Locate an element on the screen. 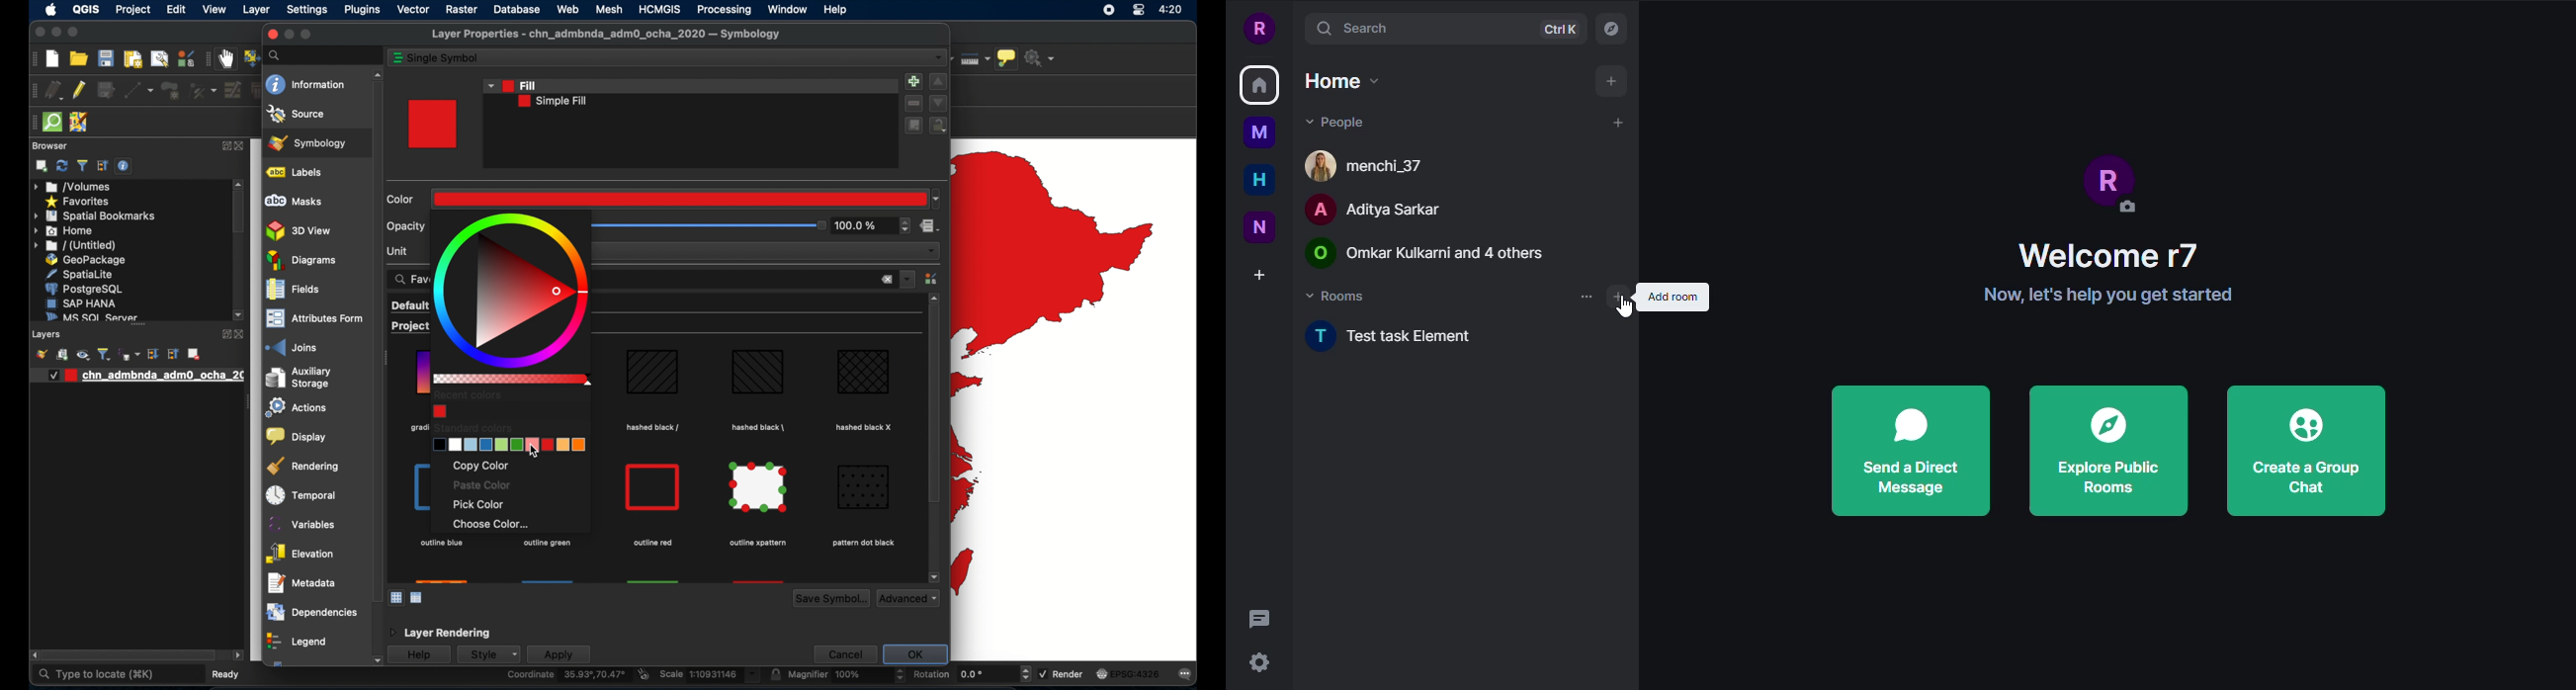 The height and width of the screenshot is (700, 2576). source is located at coordinates (296, 114).